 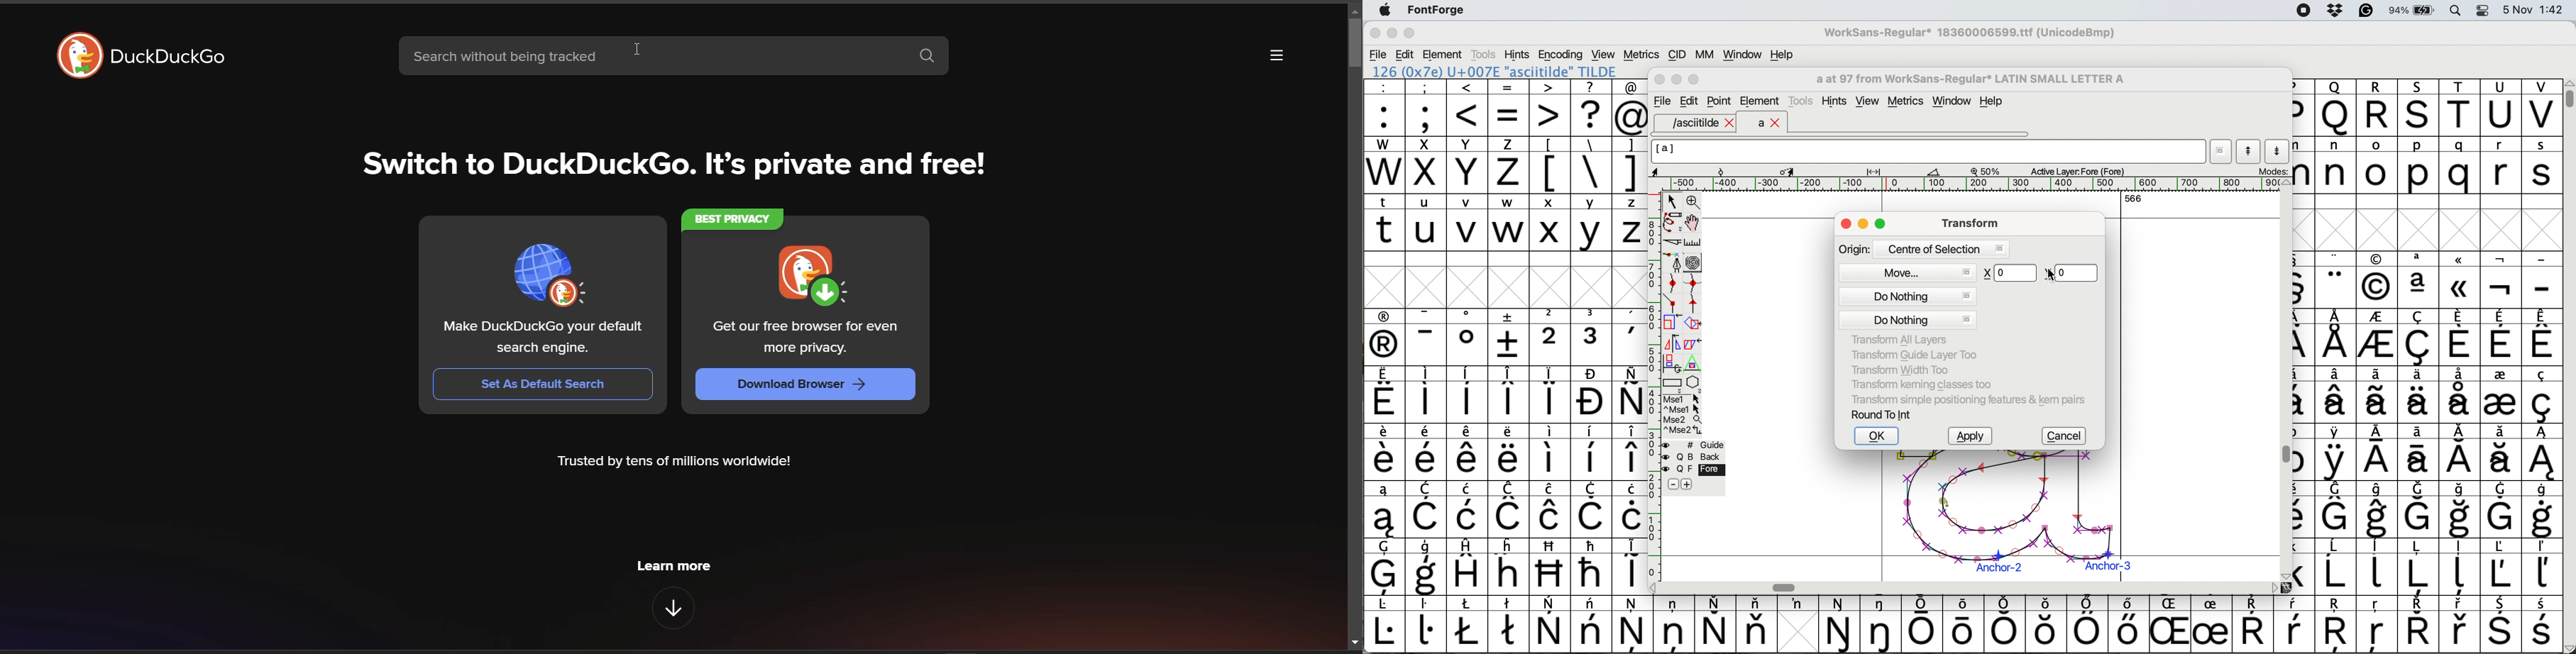 I want to click on symbol, so click(x=1798, y=603).